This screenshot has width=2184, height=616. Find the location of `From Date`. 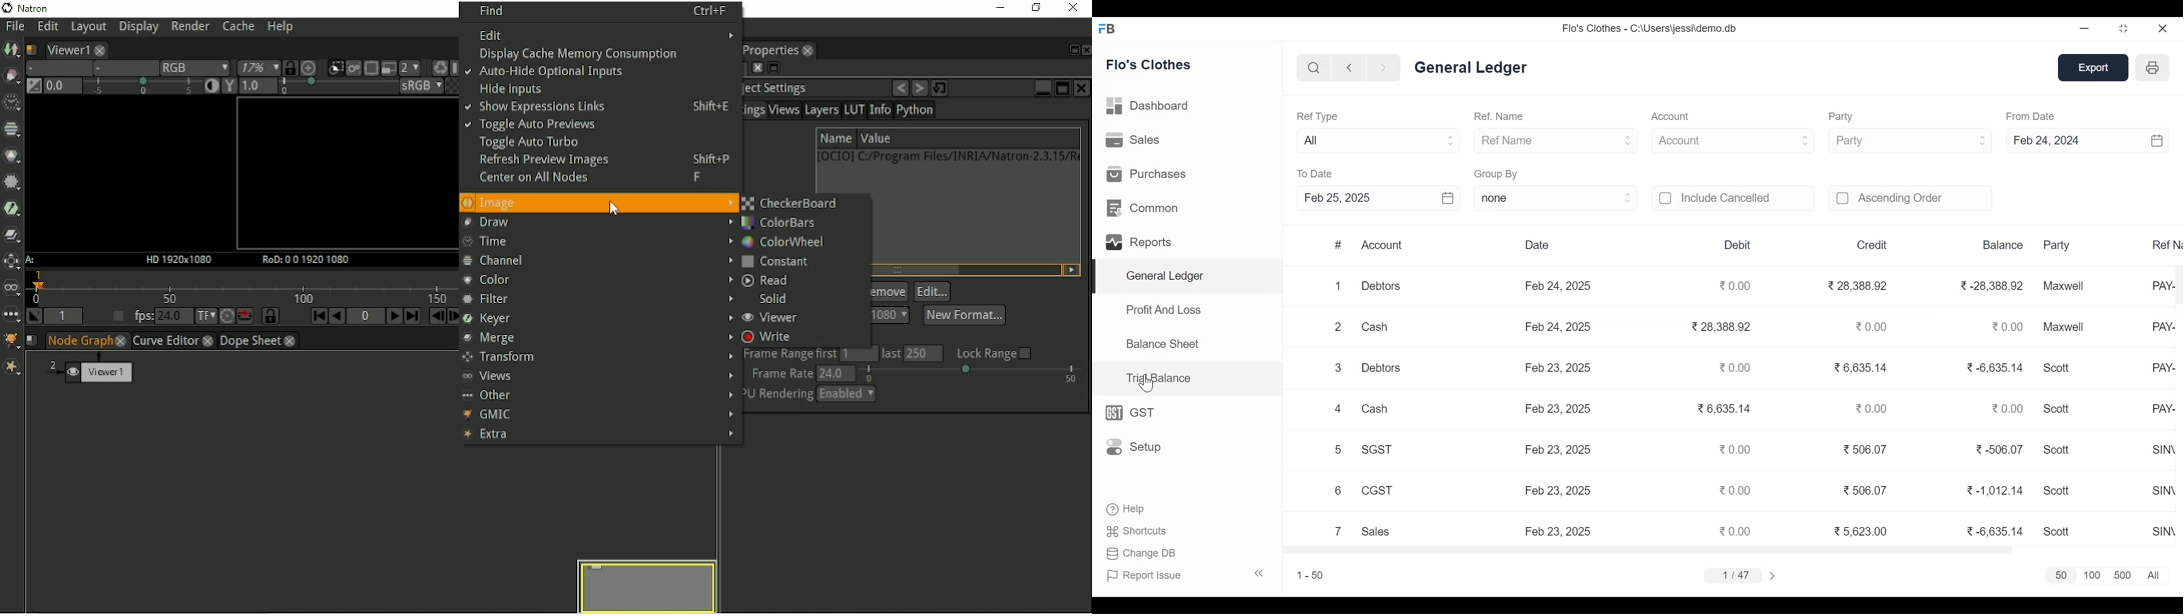

From Date is located at coordinates (2032, 116).